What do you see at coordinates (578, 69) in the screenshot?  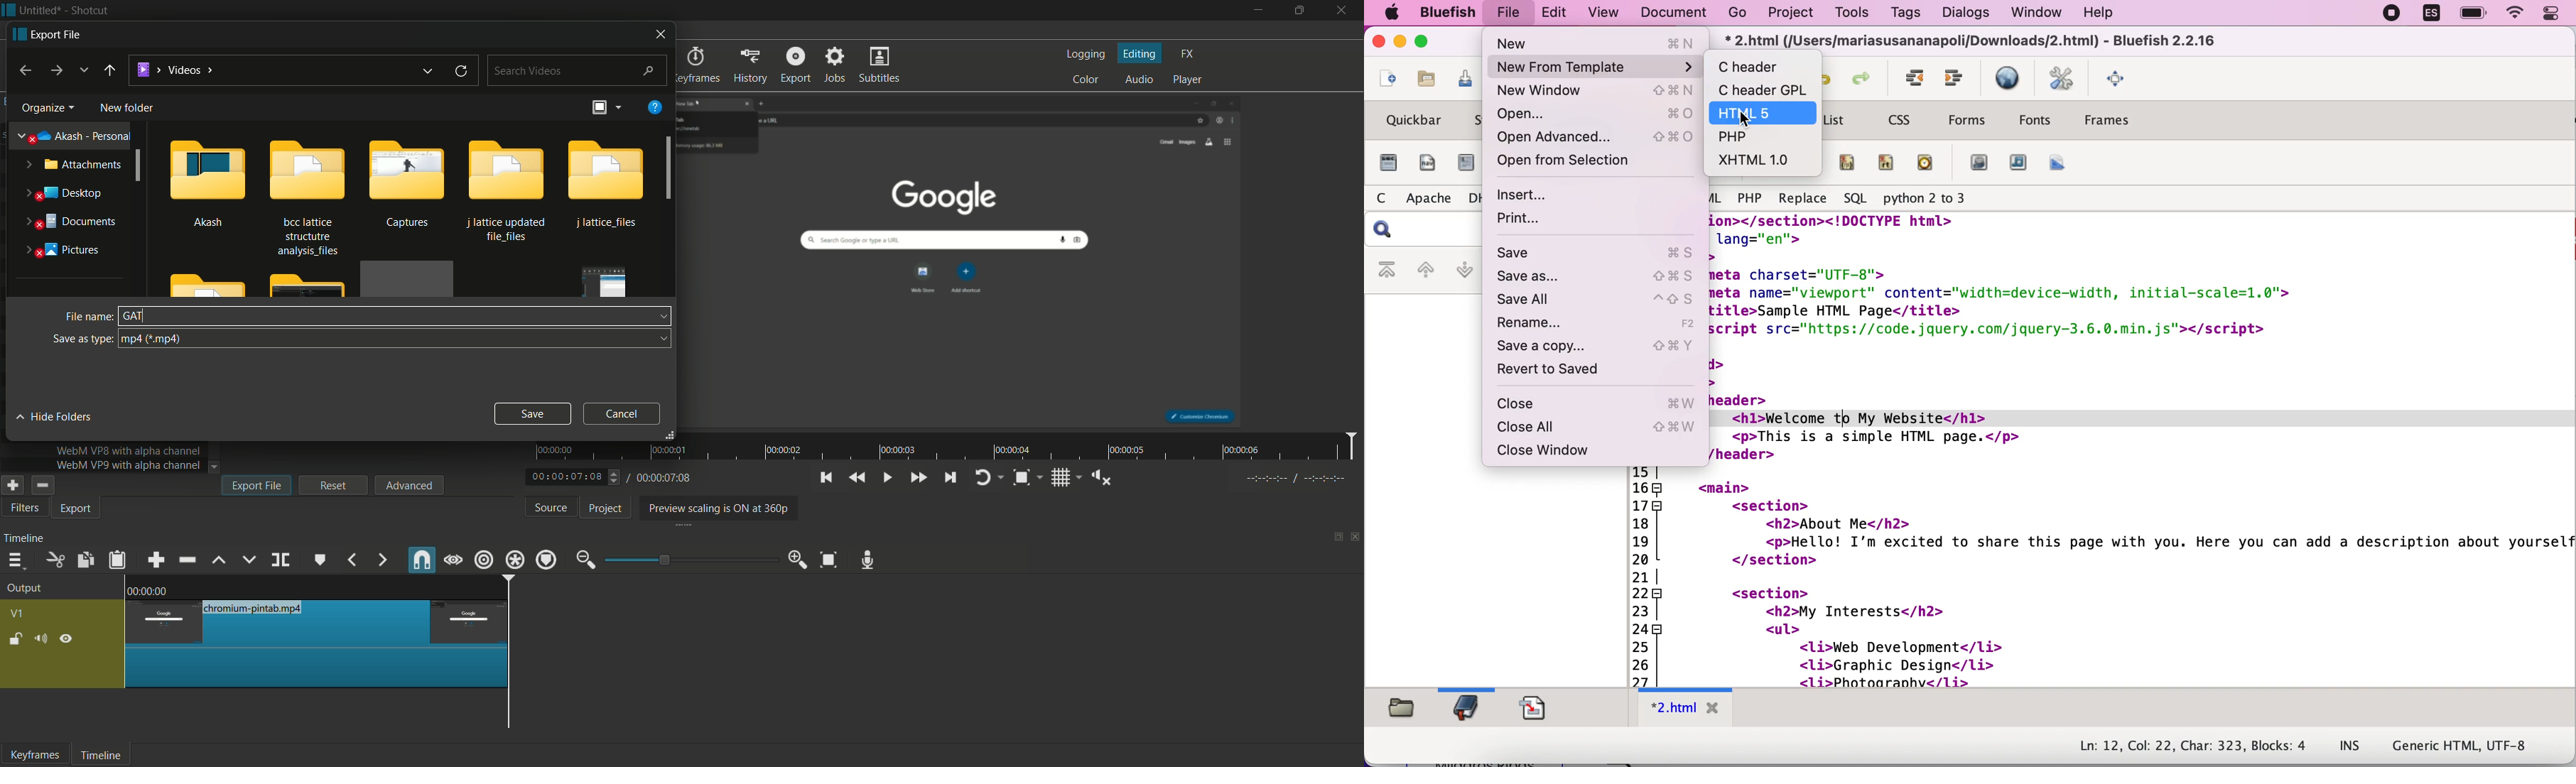 I see `search video` at bounding box center [578, 69].